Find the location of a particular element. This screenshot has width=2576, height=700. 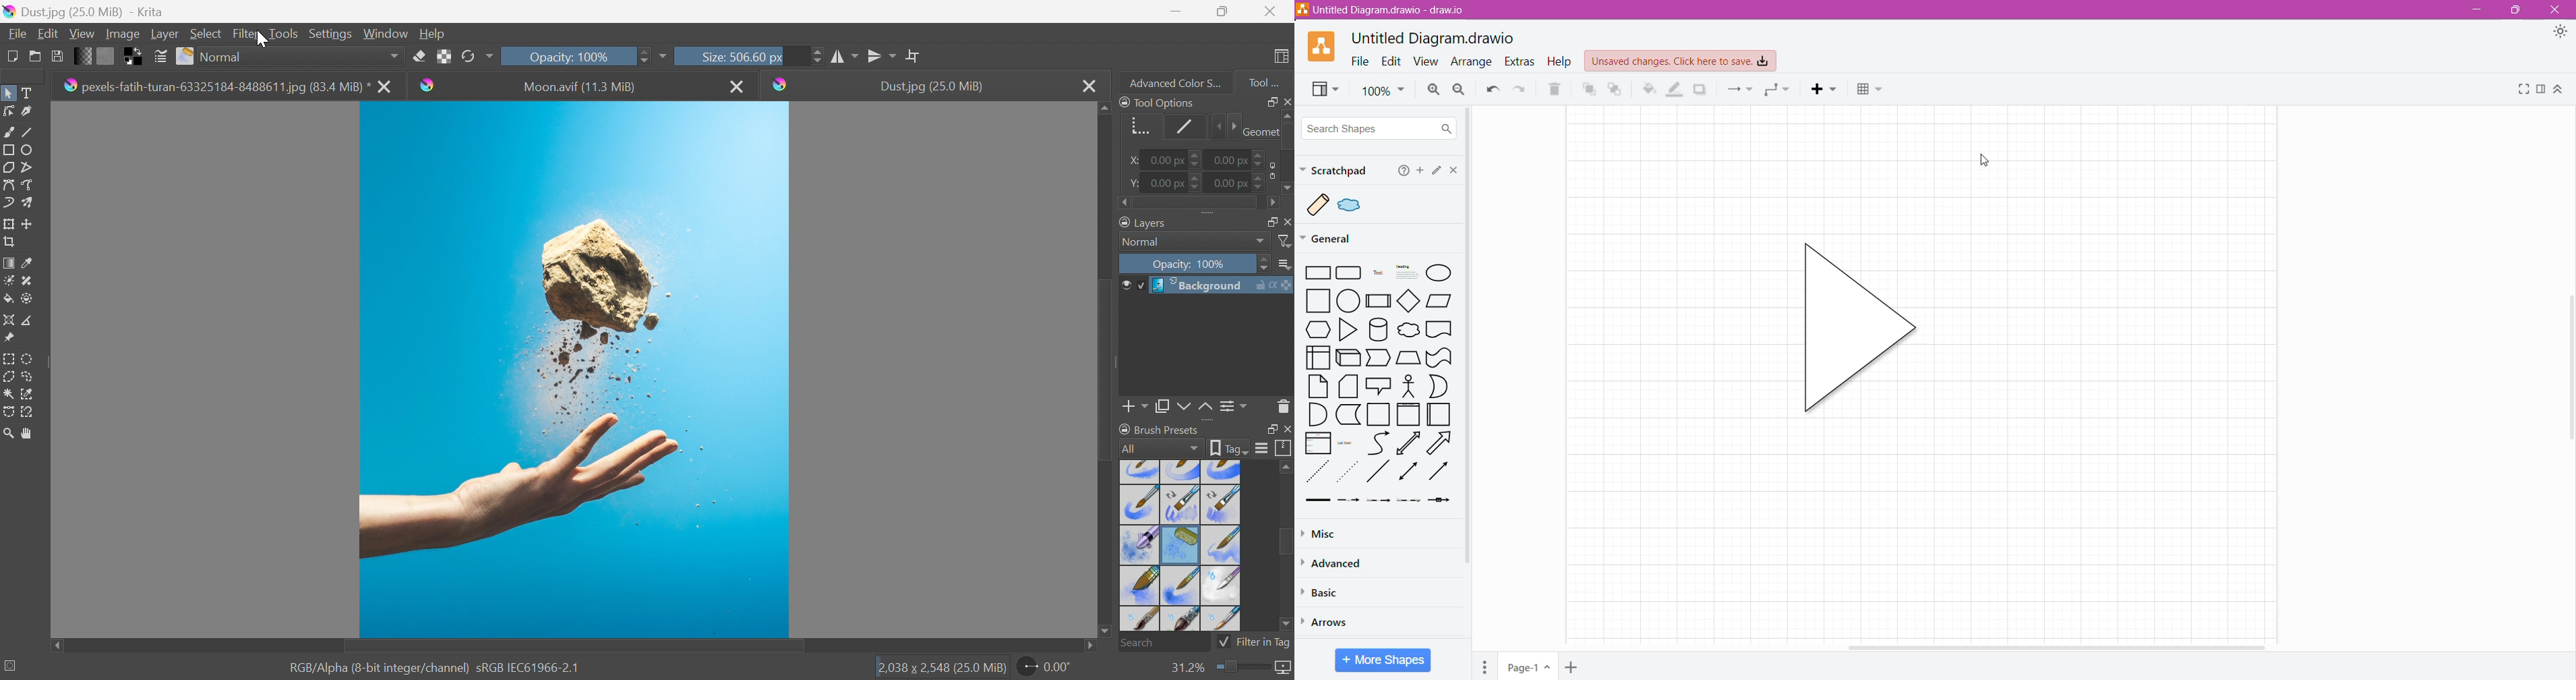

Dust.jpg (25.0 MB) is located at coordinates (931, 86).